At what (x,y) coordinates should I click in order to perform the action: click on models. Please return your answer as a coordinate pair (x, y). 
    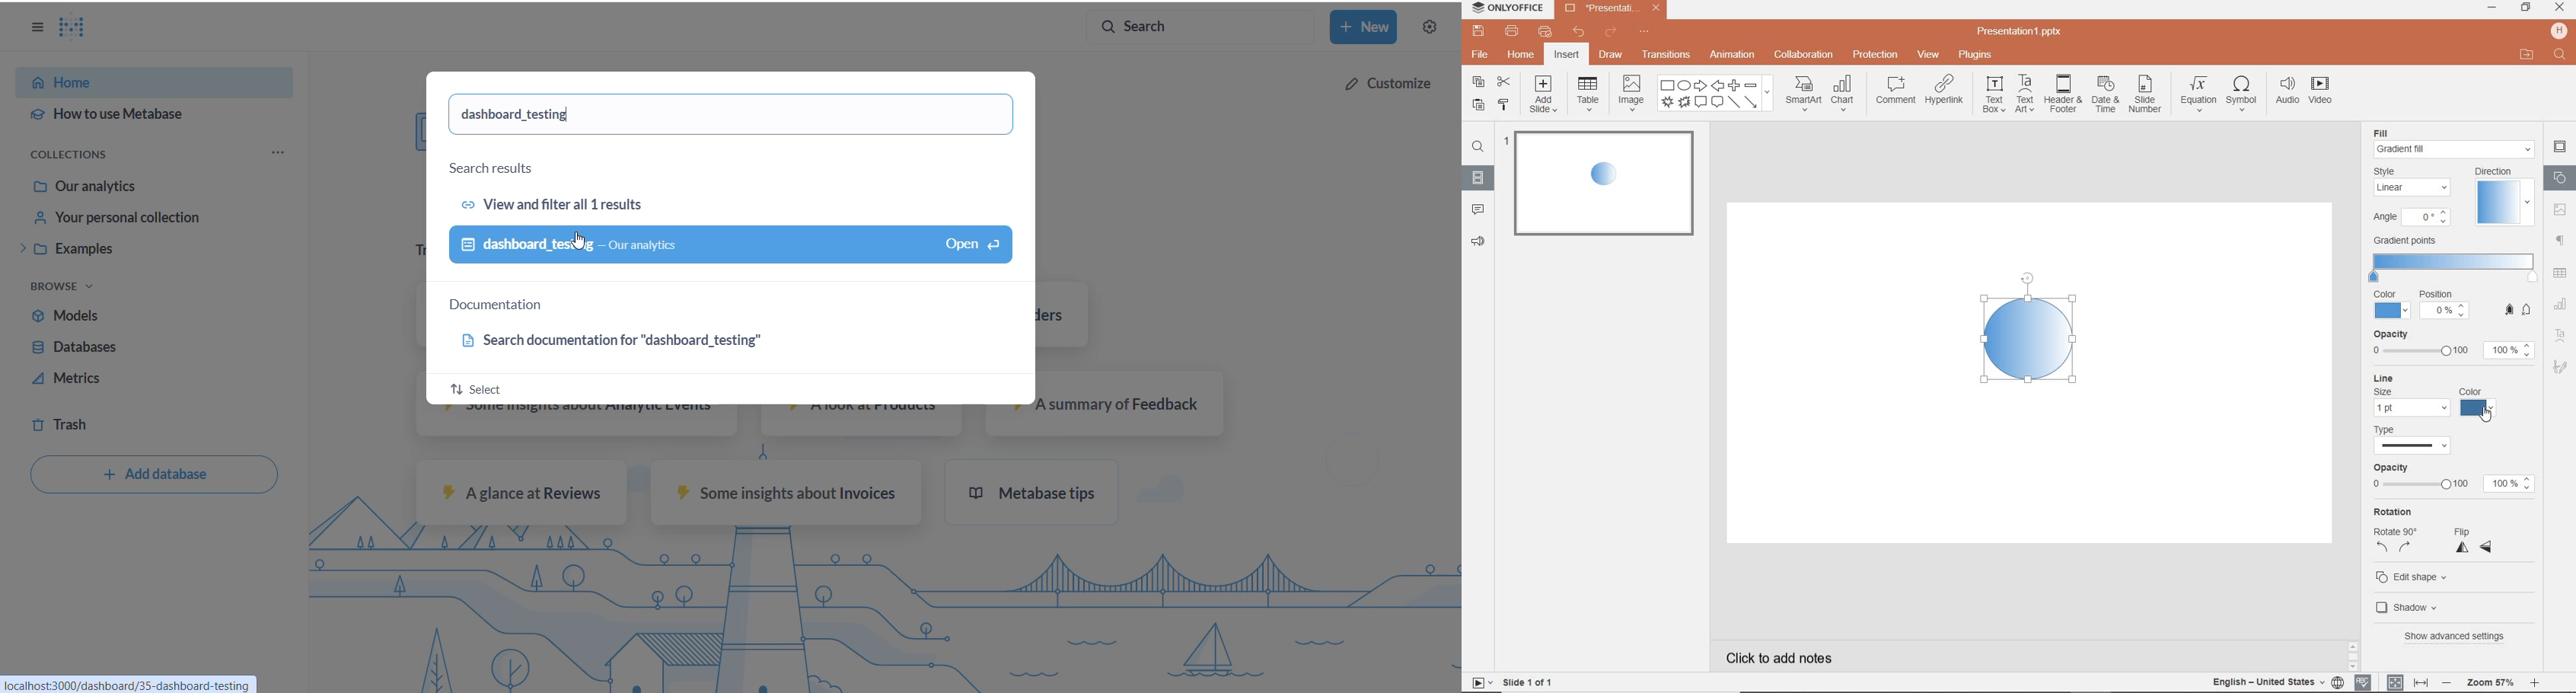
    Looking at the image, I should click on (124, 316).